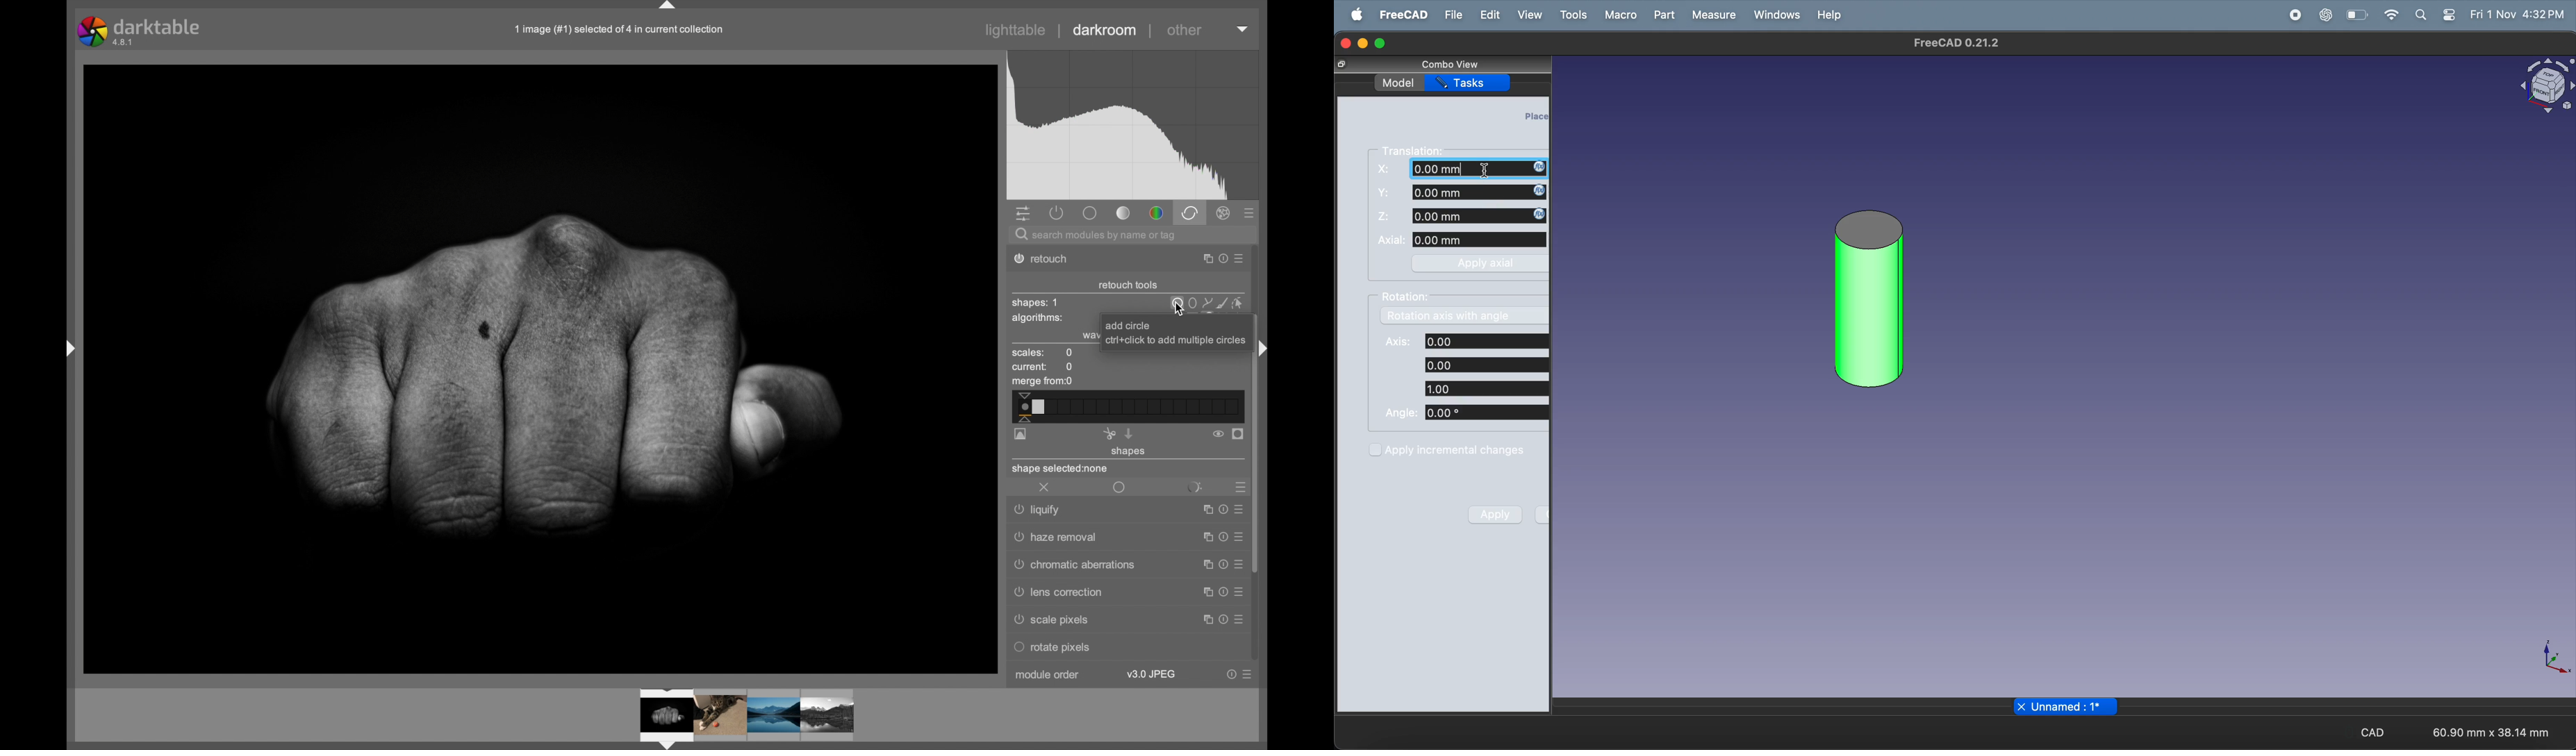  I want to click on tools, so click(1573, 15).